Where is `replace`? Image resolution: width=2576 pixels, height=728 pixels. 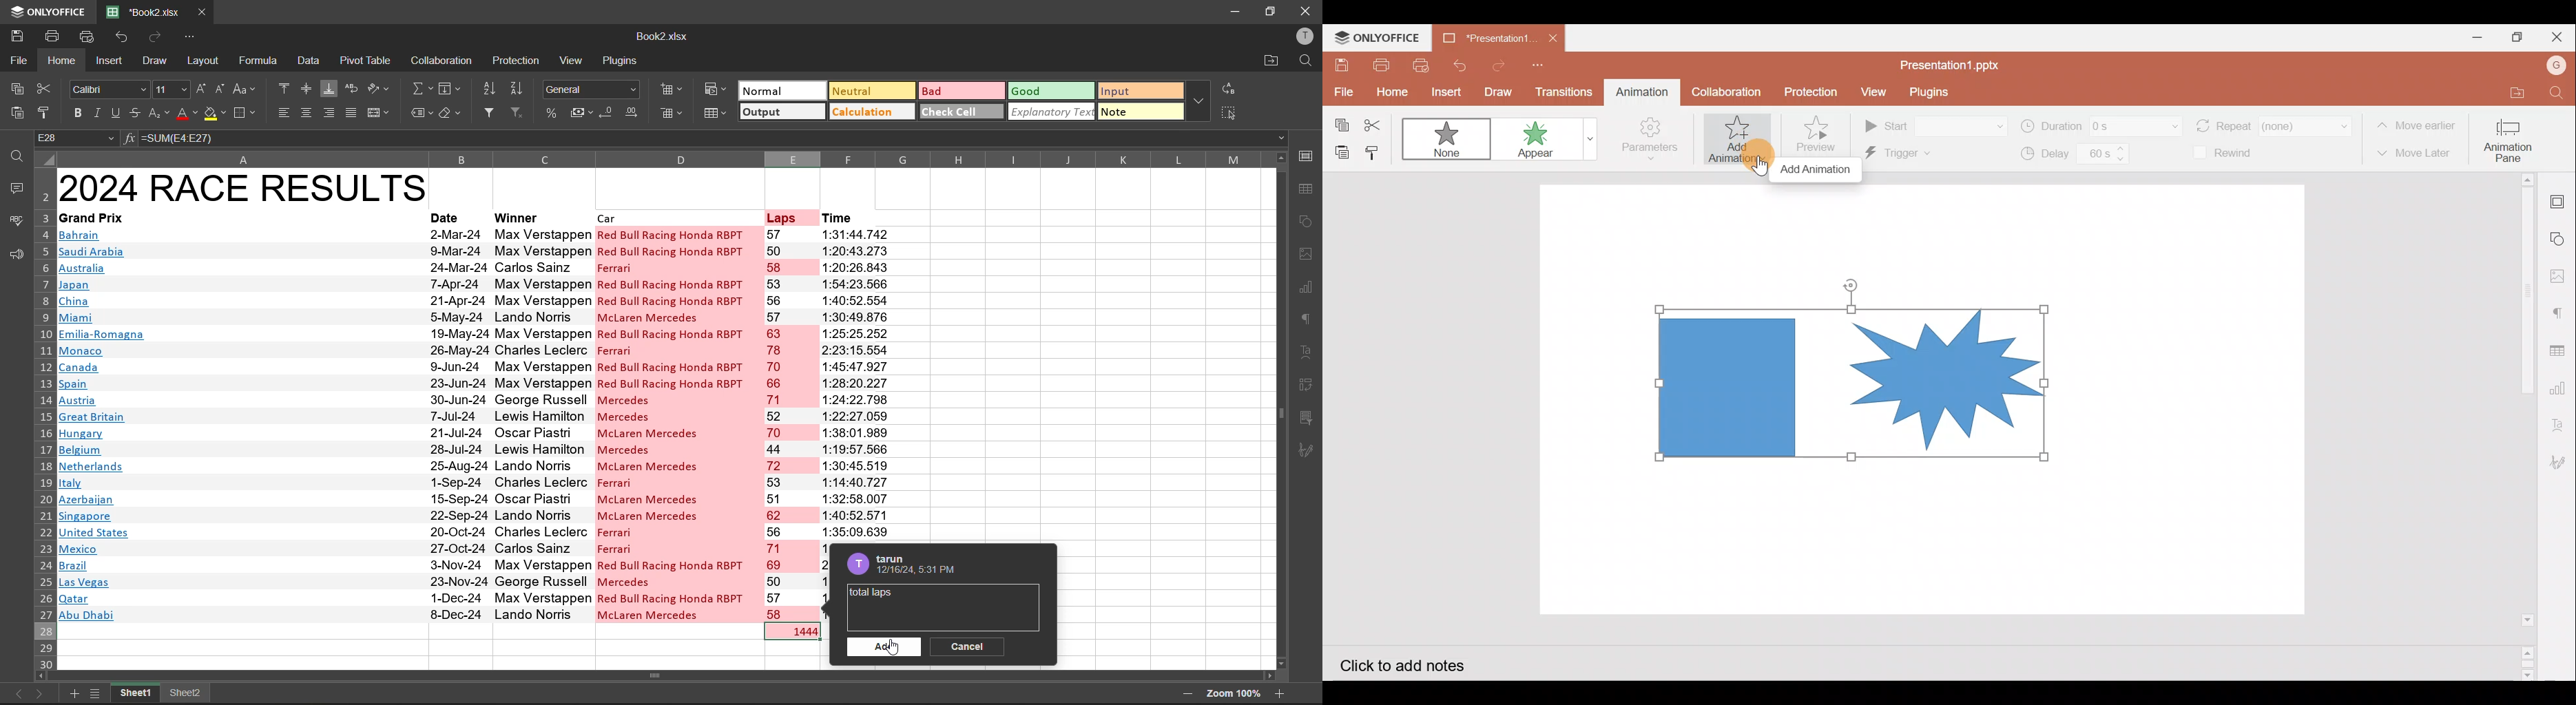
replace is located at coordinates (1233, 89).